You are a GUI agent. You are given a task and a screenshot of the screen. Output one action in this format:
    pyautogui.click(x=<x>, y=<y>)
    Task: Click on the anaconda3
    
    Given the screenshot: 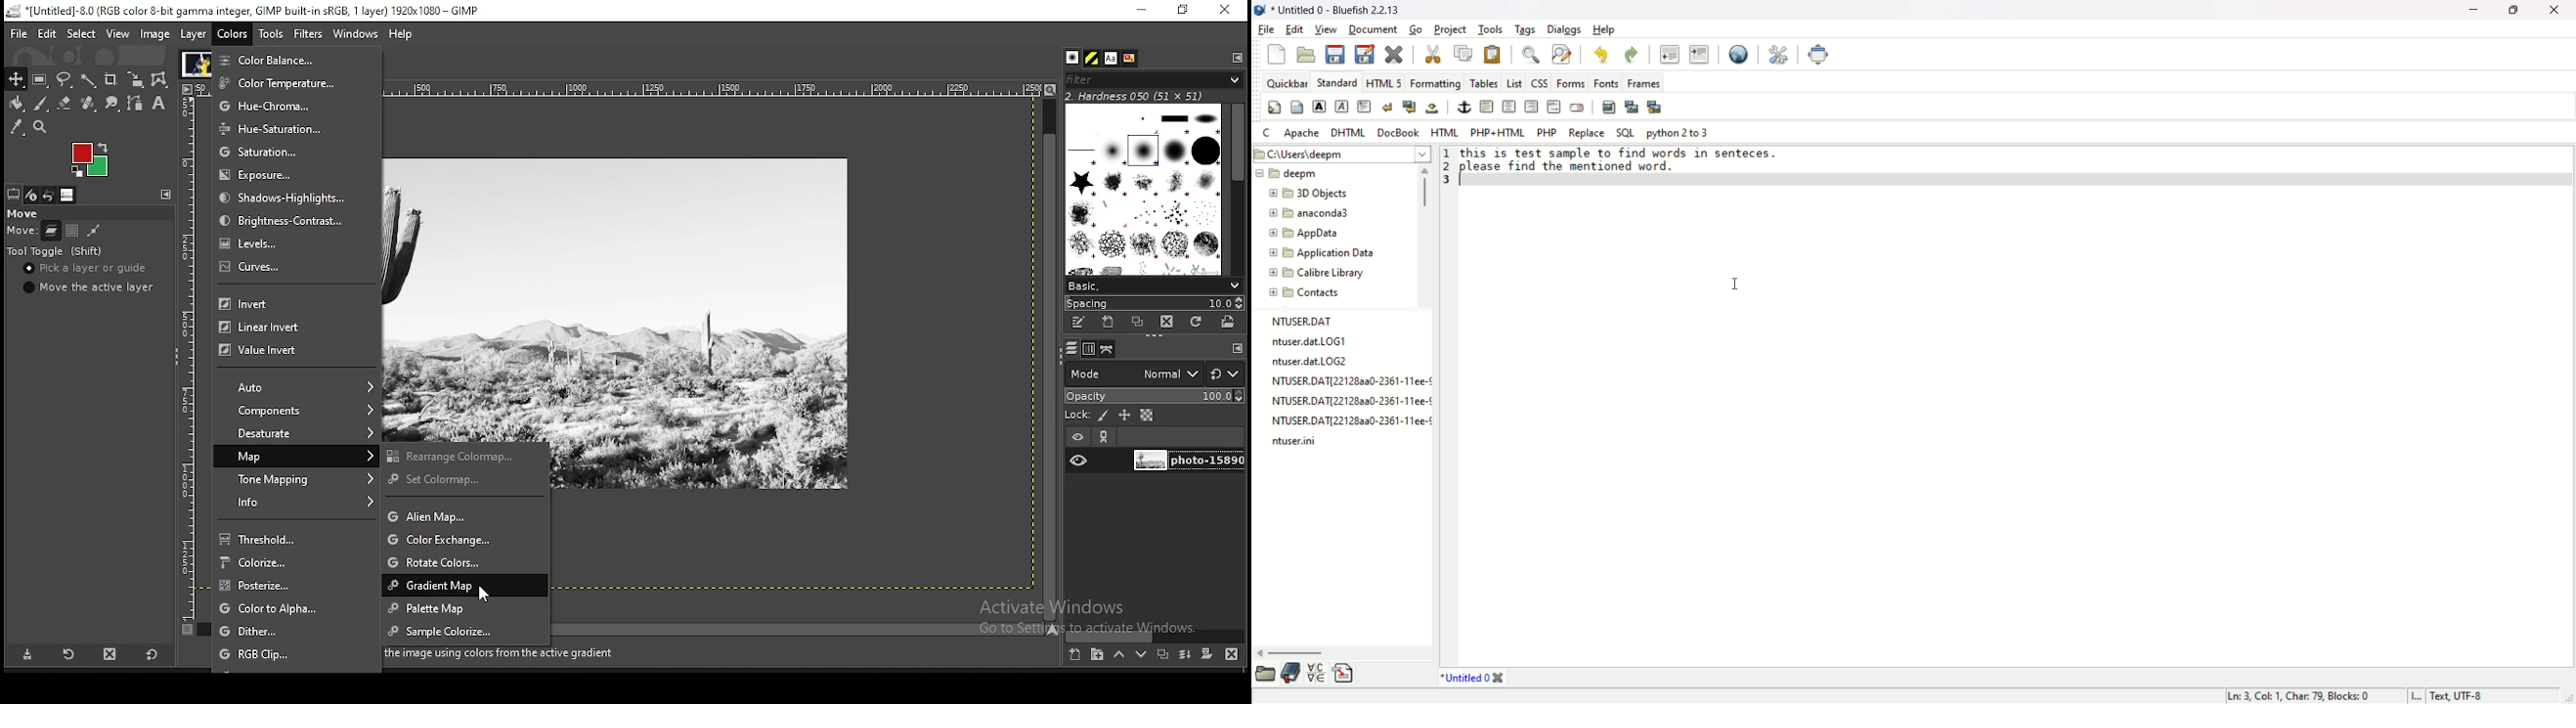 What is the action you would take?
    pyautogui.click(x=1313, y=212)
    